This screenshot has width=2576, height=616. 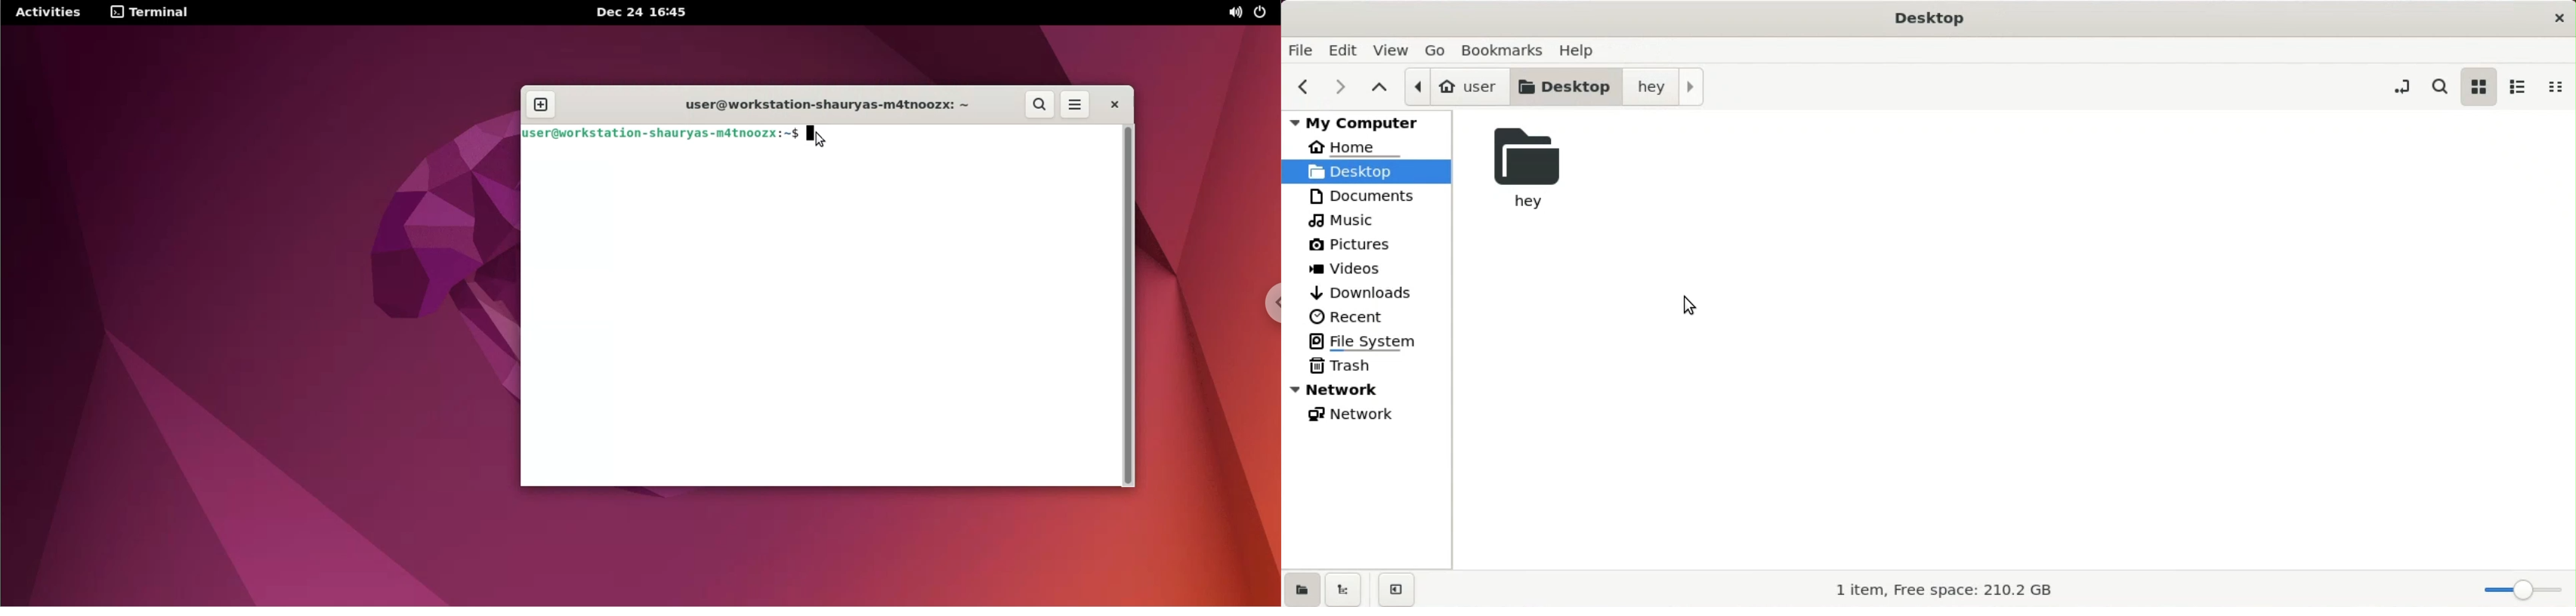 What do you see at coordinates (1349, 244) in the screenshot?
I see `pictures` at bounding box center [1349, 244].